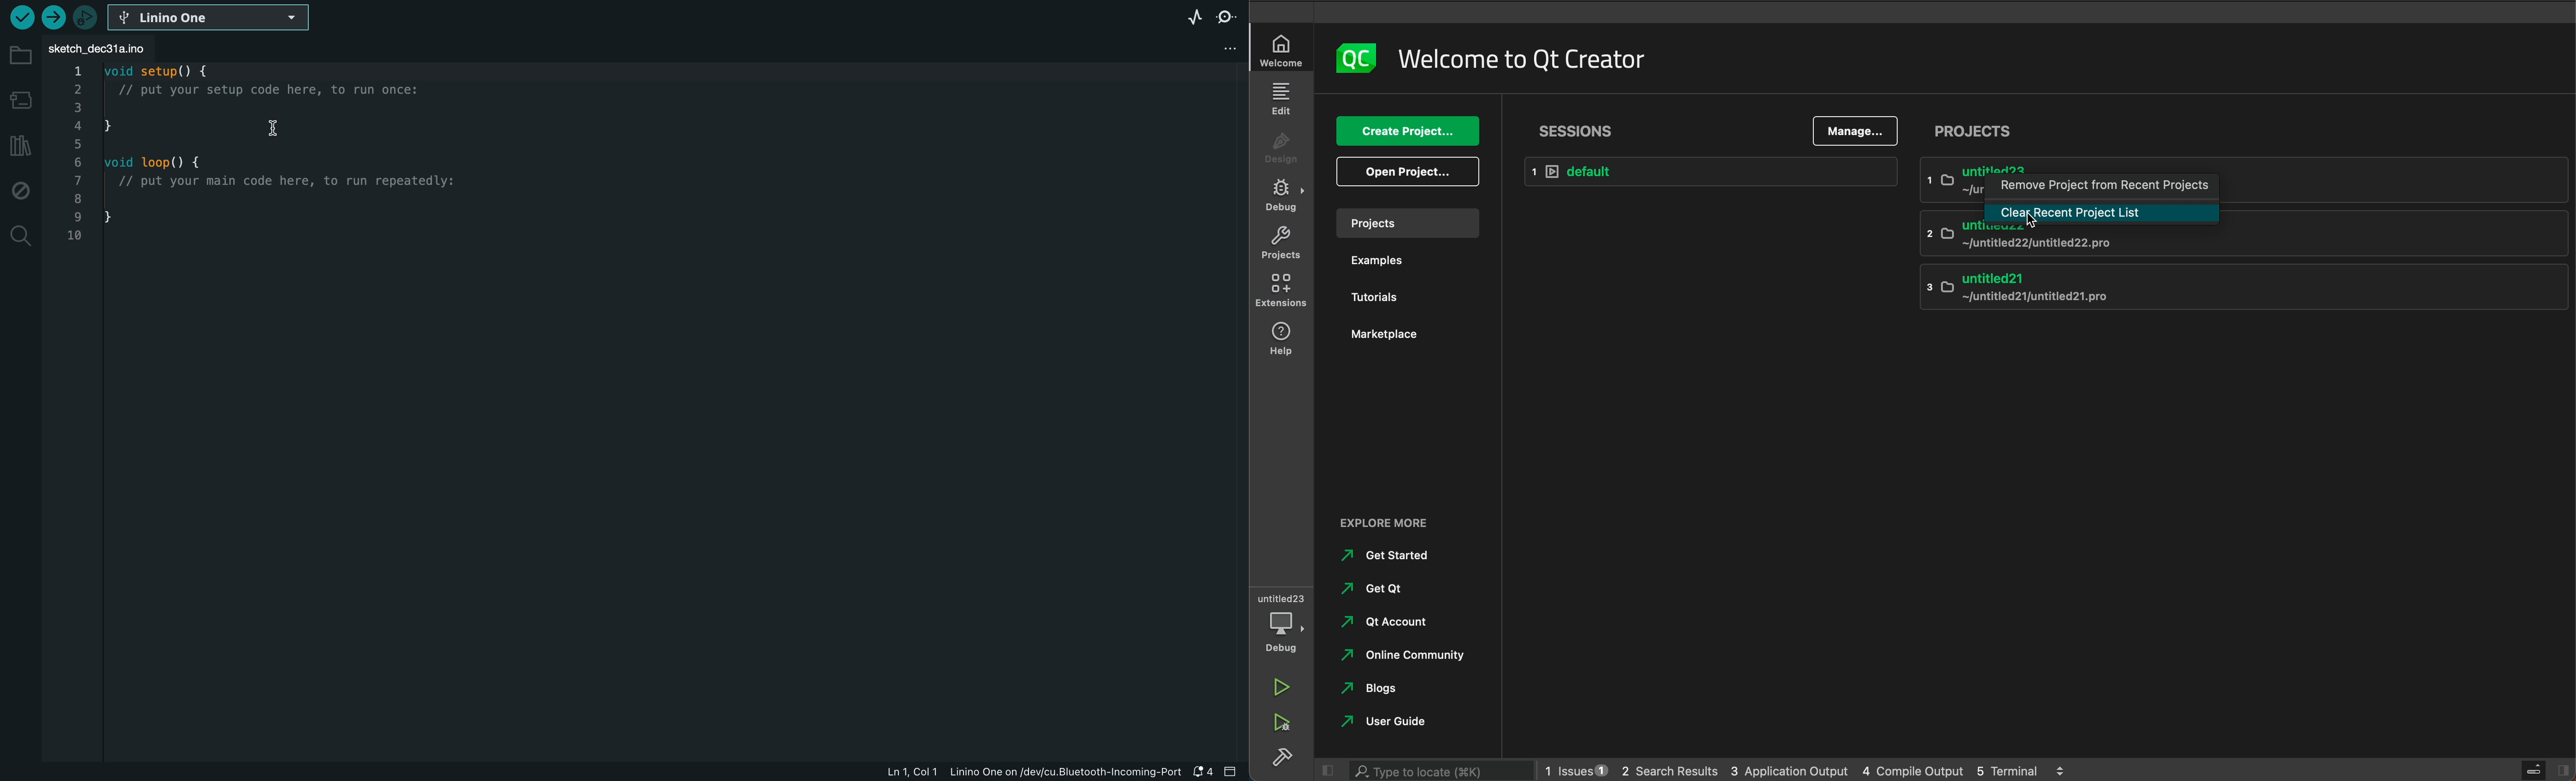  I want to click on logs, so click(1811, 770).